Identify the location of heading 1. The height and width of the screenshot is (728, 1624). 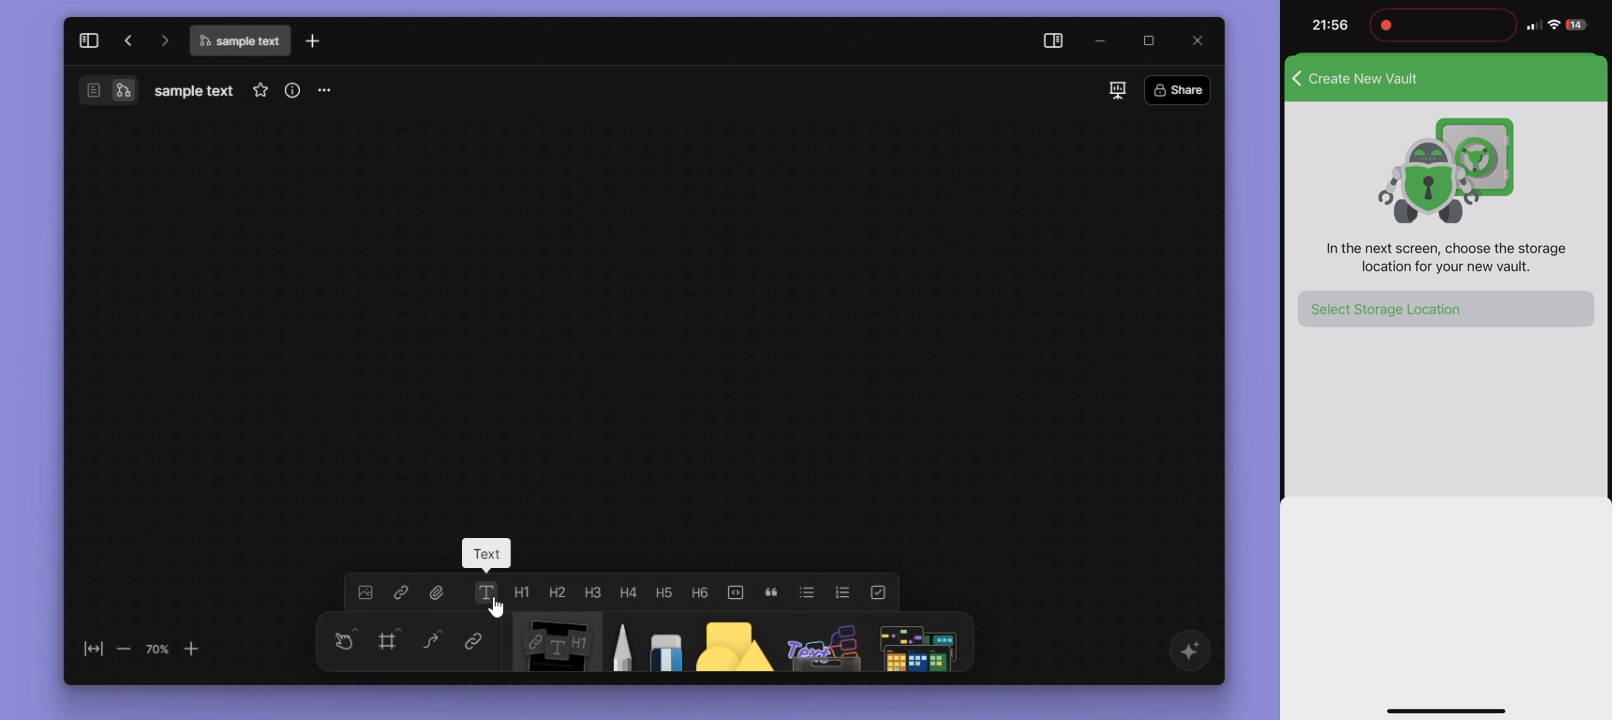
(522, 592).